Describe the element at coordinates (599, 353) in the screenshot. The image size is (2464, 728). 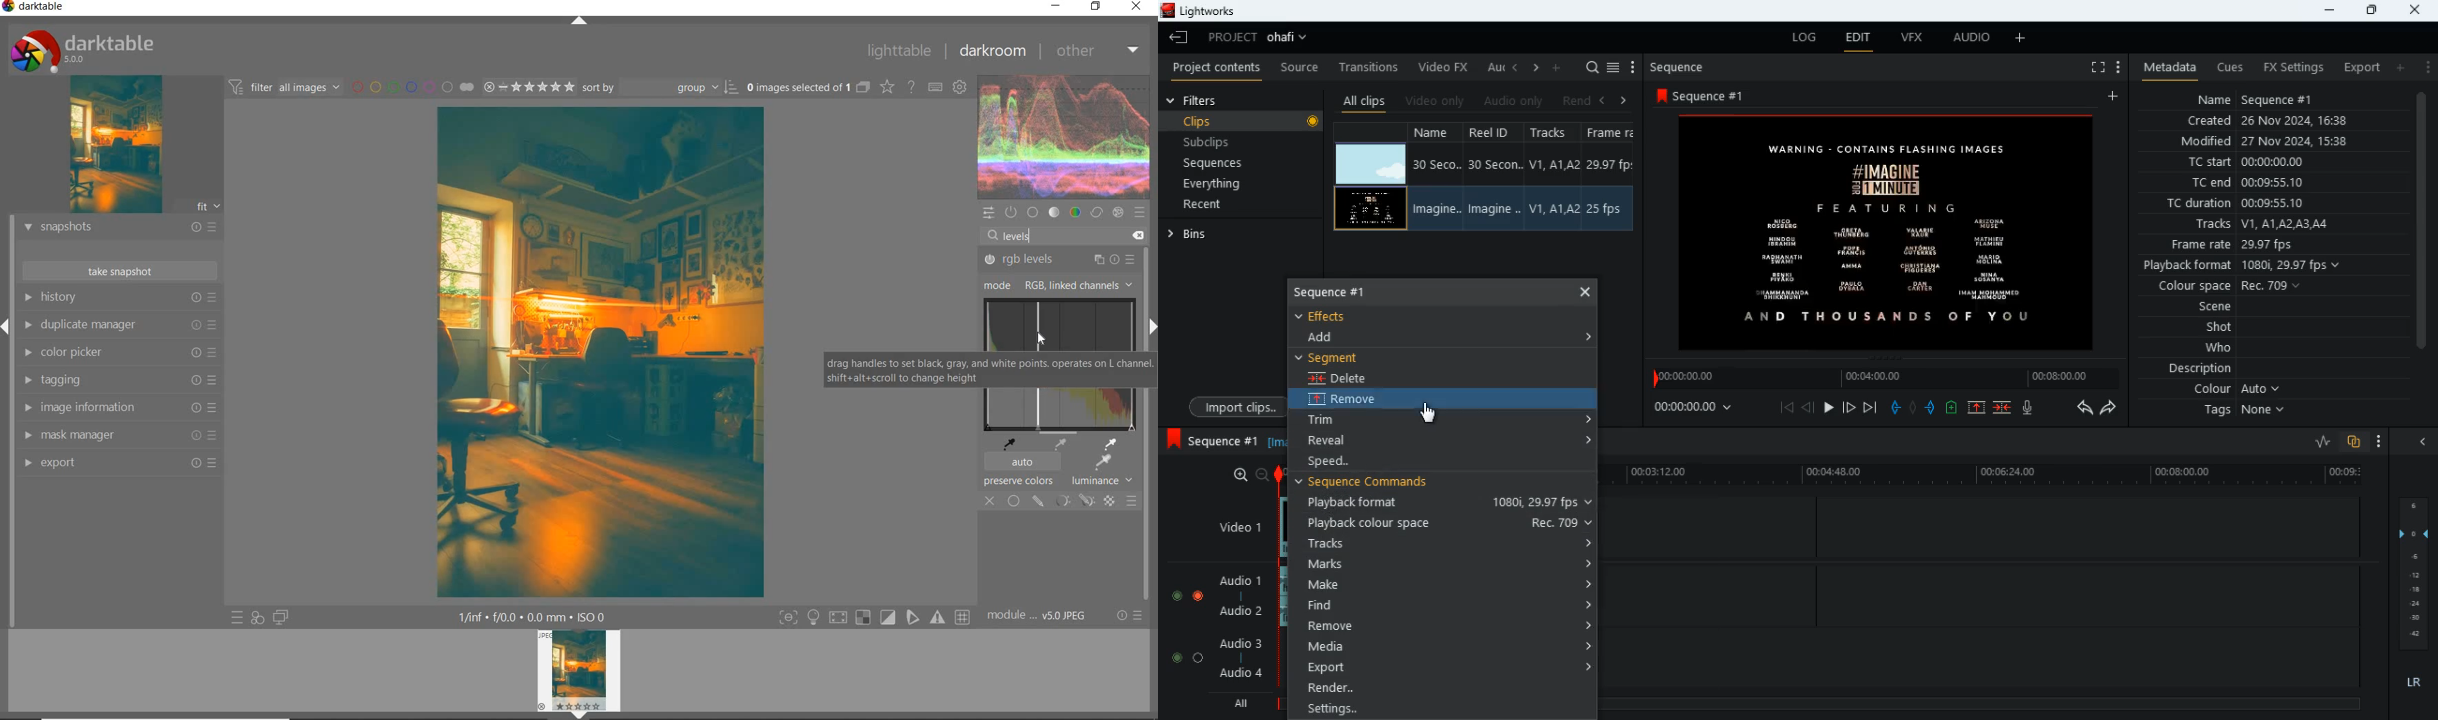
I see `selected image` at that location.